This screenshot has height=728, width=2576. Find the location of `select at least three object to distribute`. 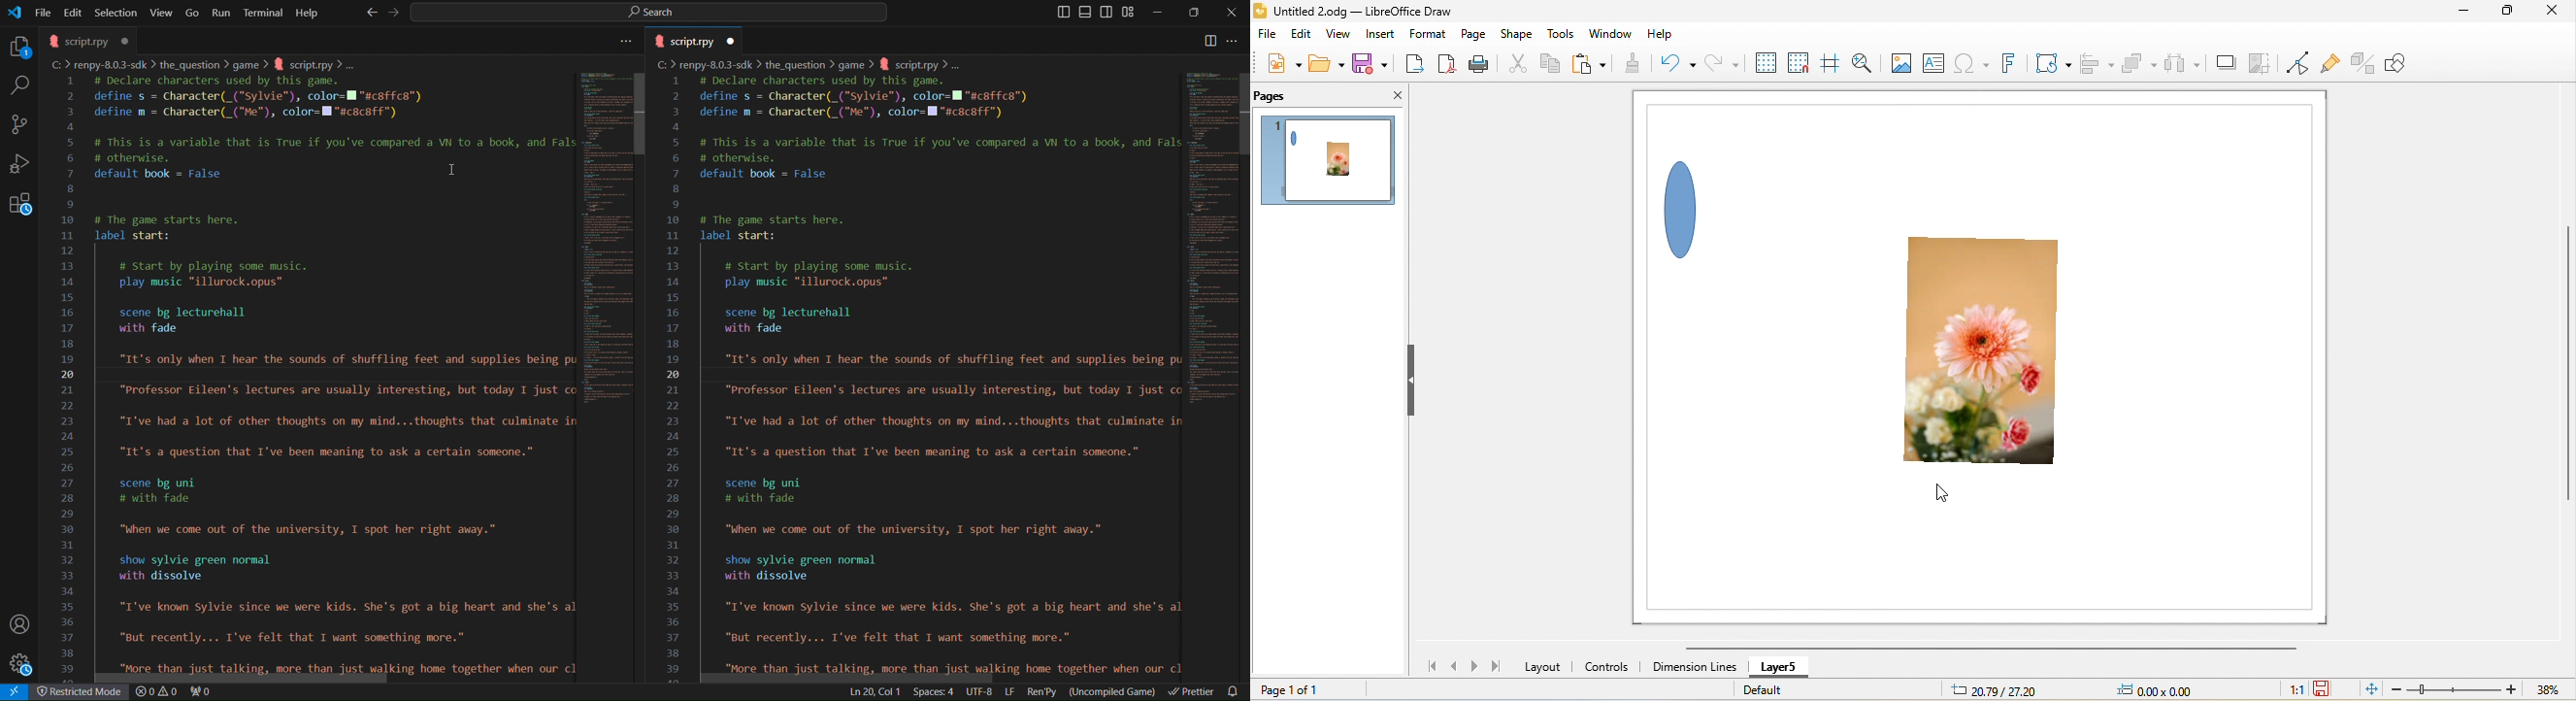

select at least three object to distribute is located at coordinates (2172, 62).